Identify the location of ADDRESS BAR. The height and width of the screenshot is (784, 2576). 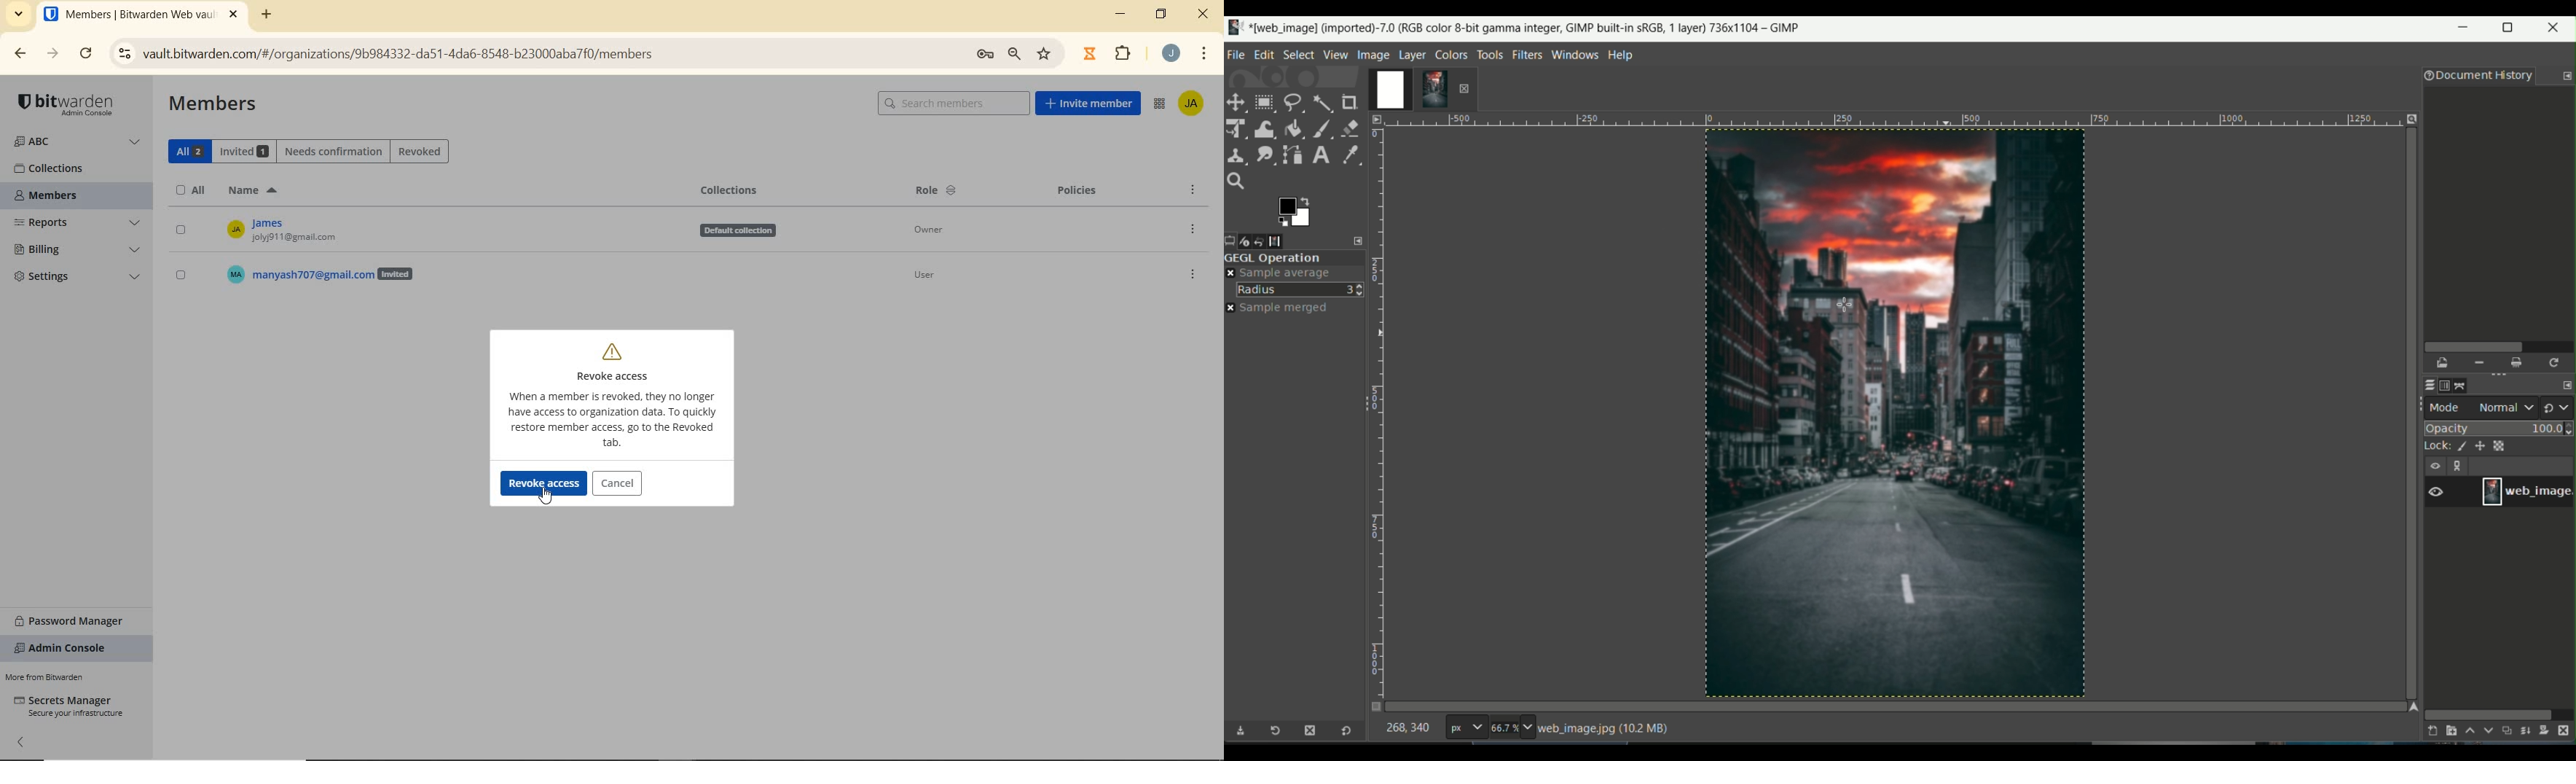
(585, 52).